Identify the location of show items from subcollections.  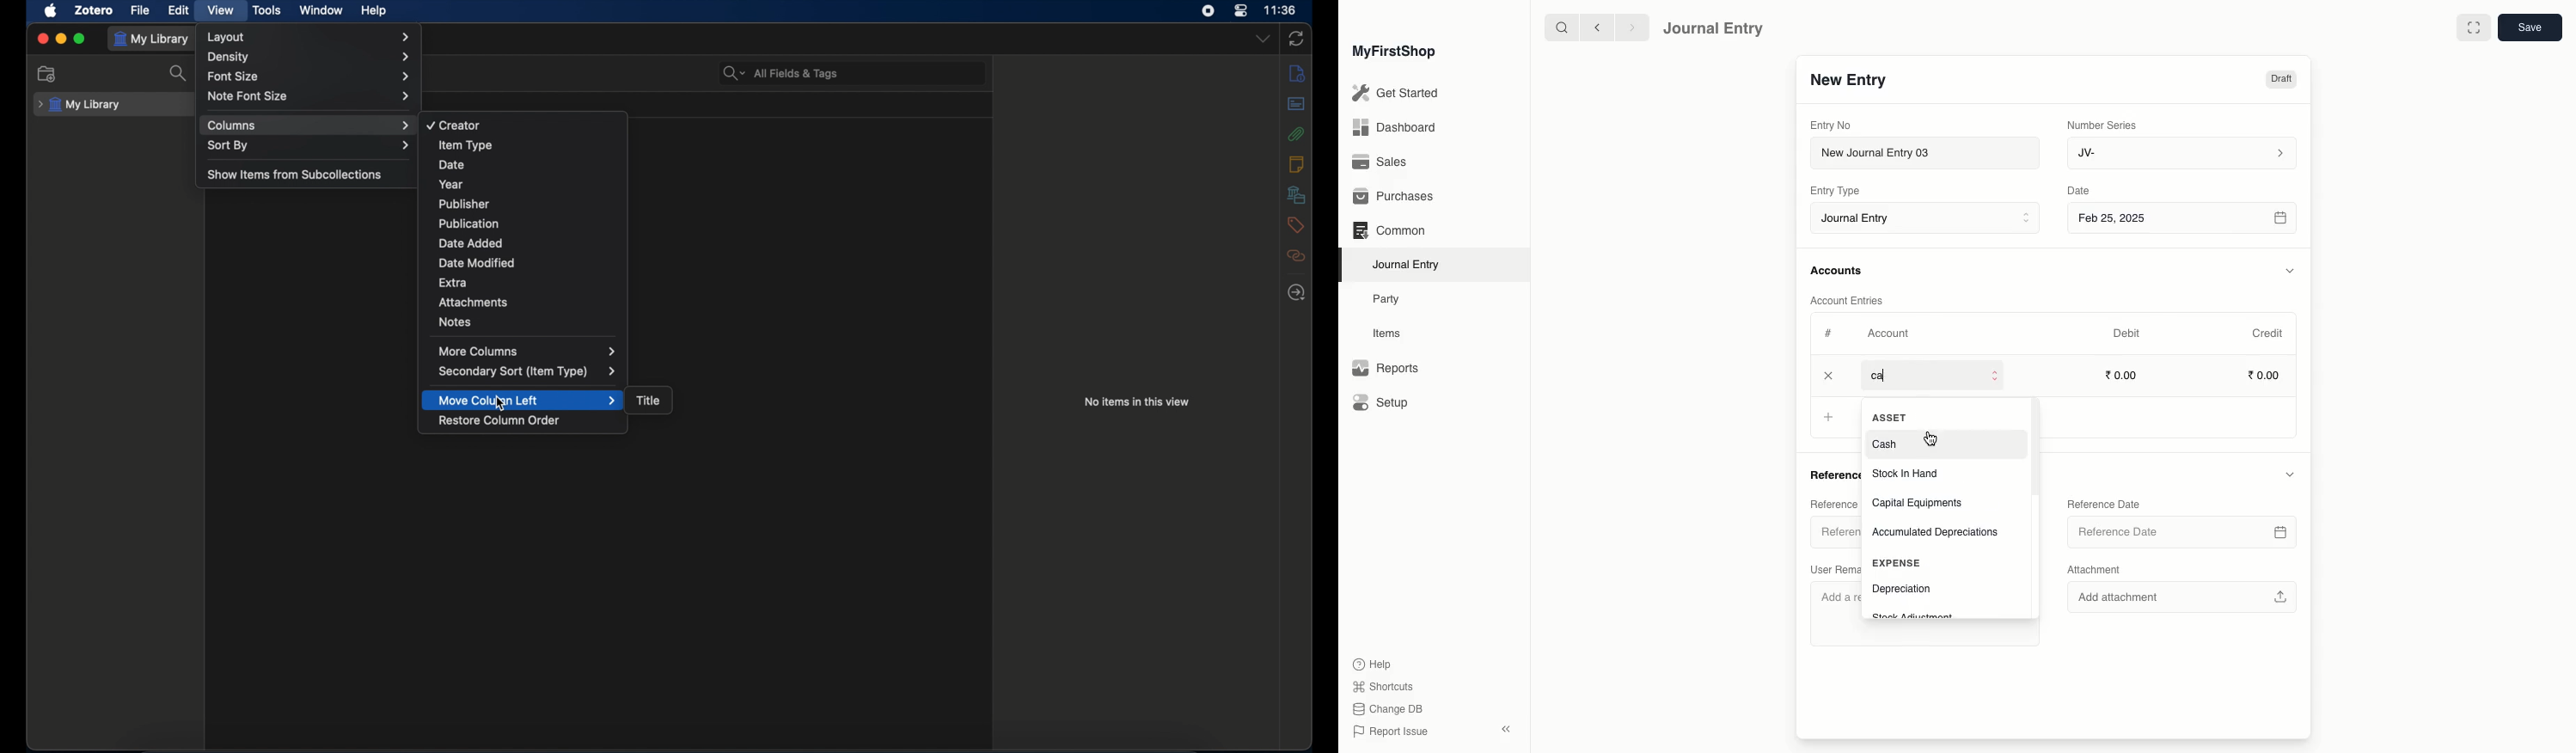
(296, 174).